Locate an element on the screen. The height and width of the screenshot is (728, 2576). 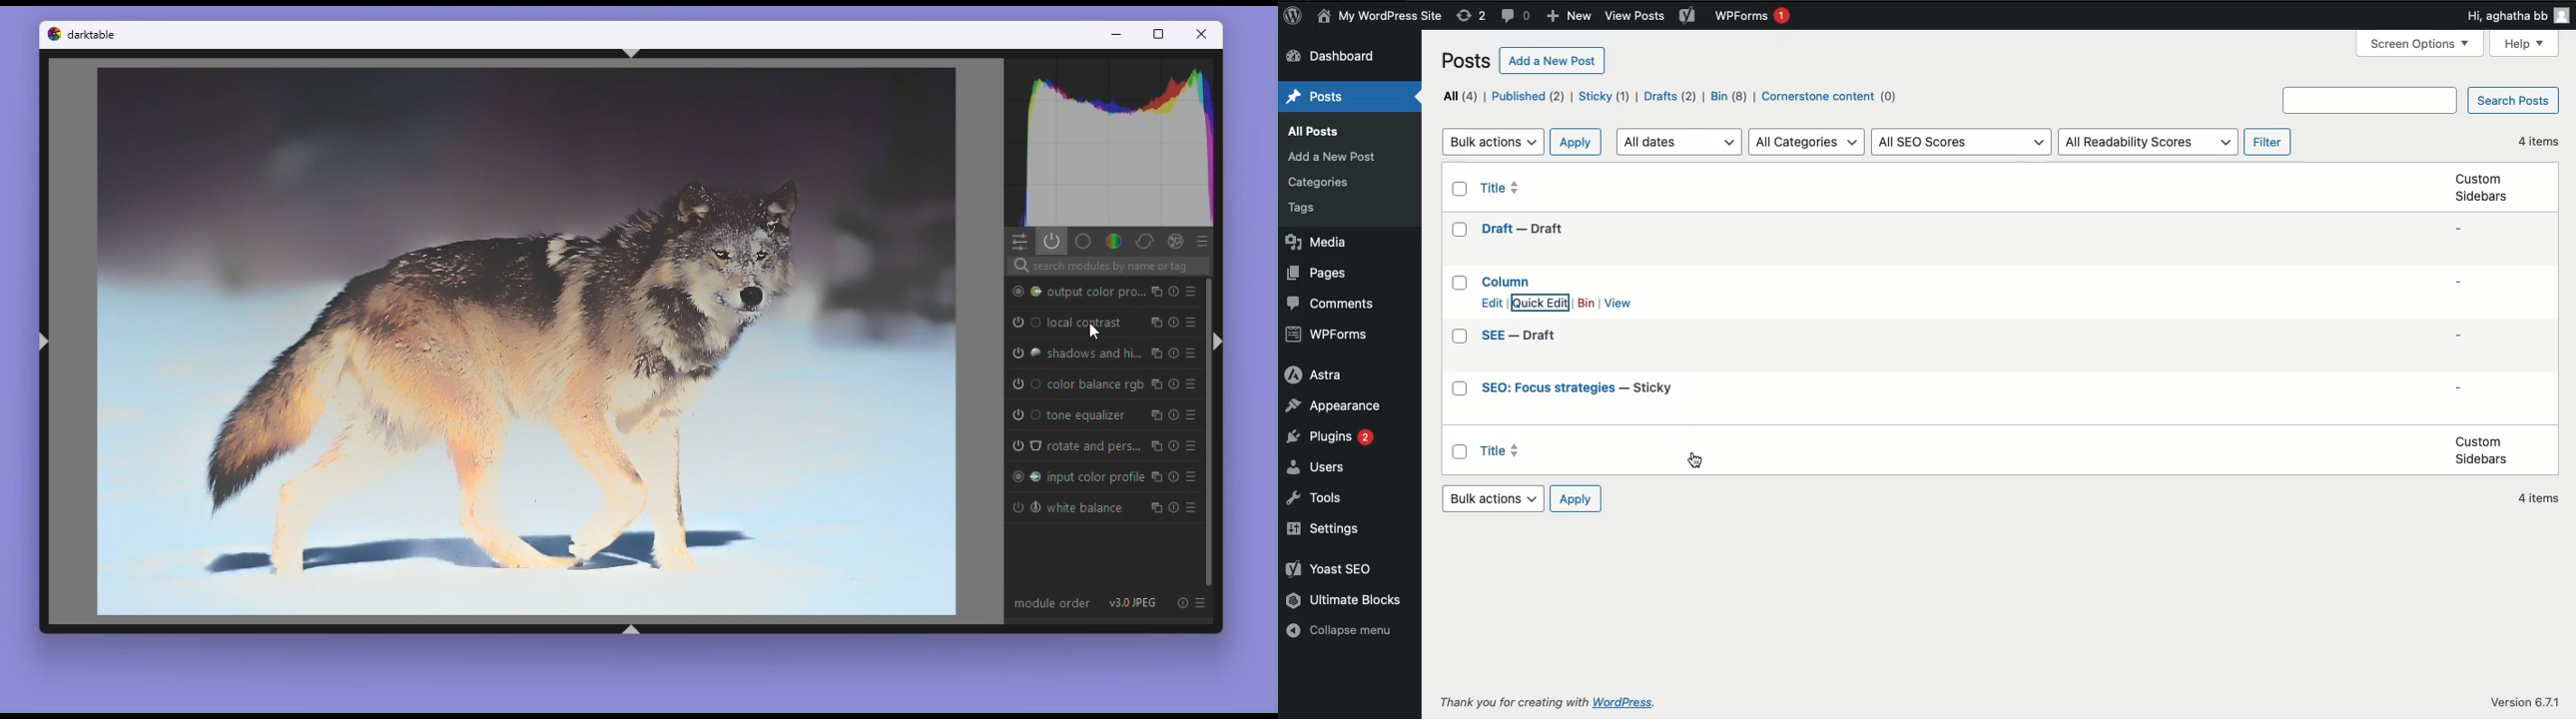
reset parameters is located at coordinates (1172, 414).